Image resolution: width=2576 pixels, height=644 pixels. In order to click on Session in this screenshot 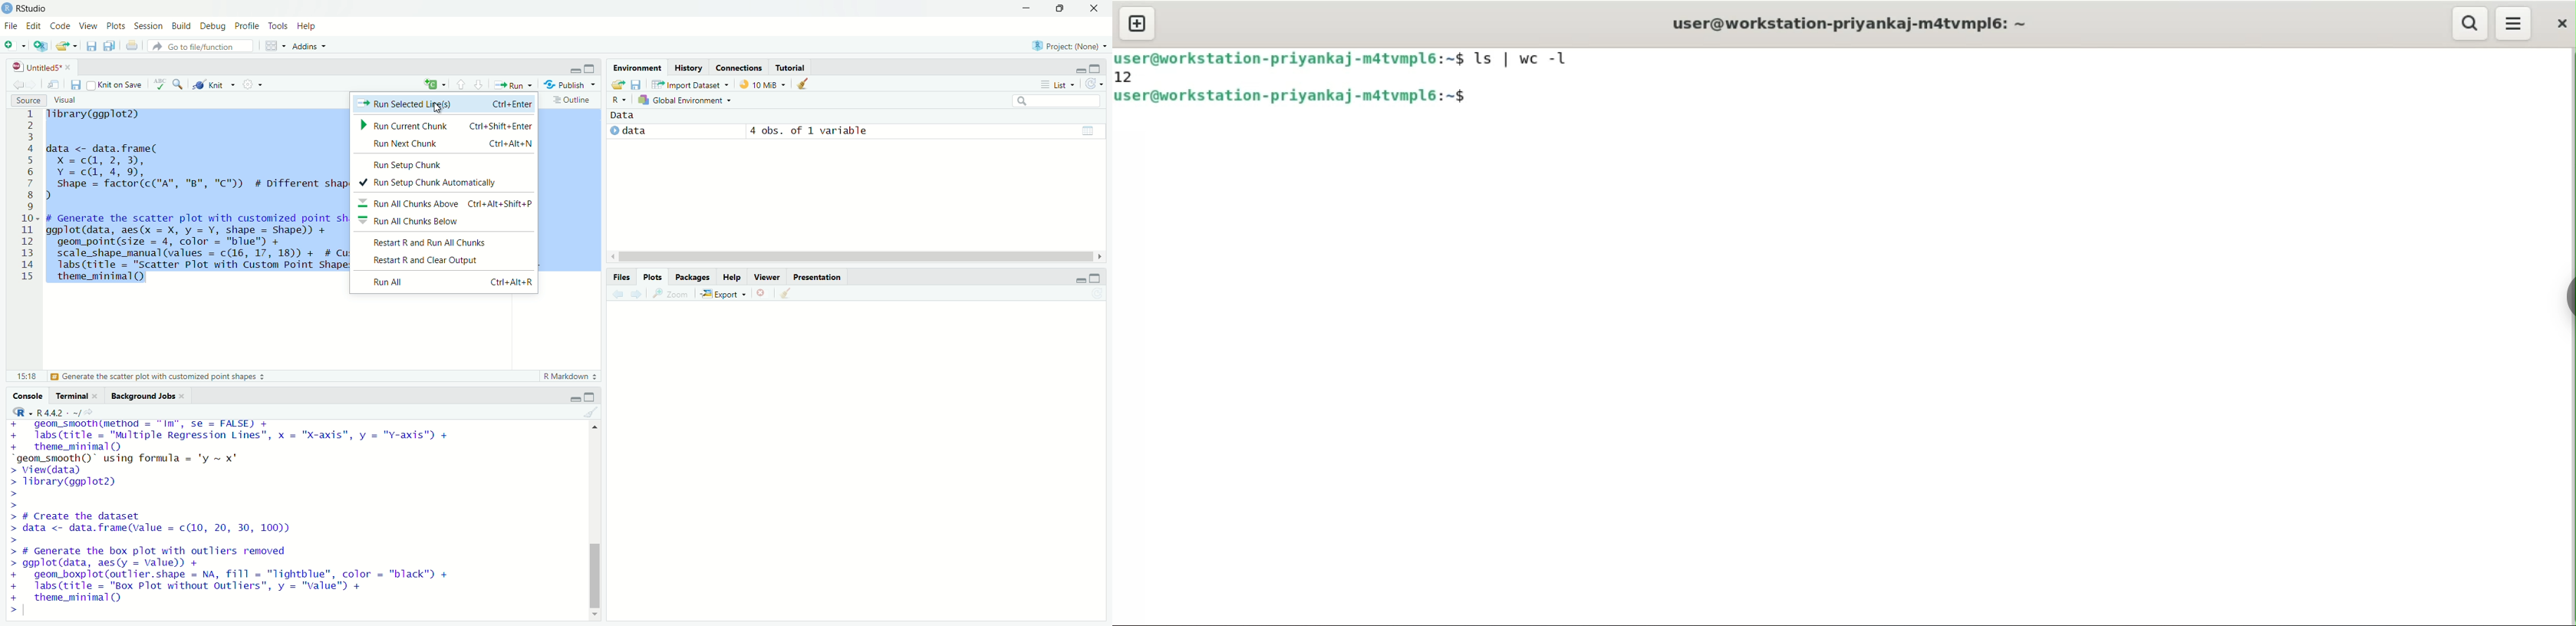, I will do `click(148, 26)`.